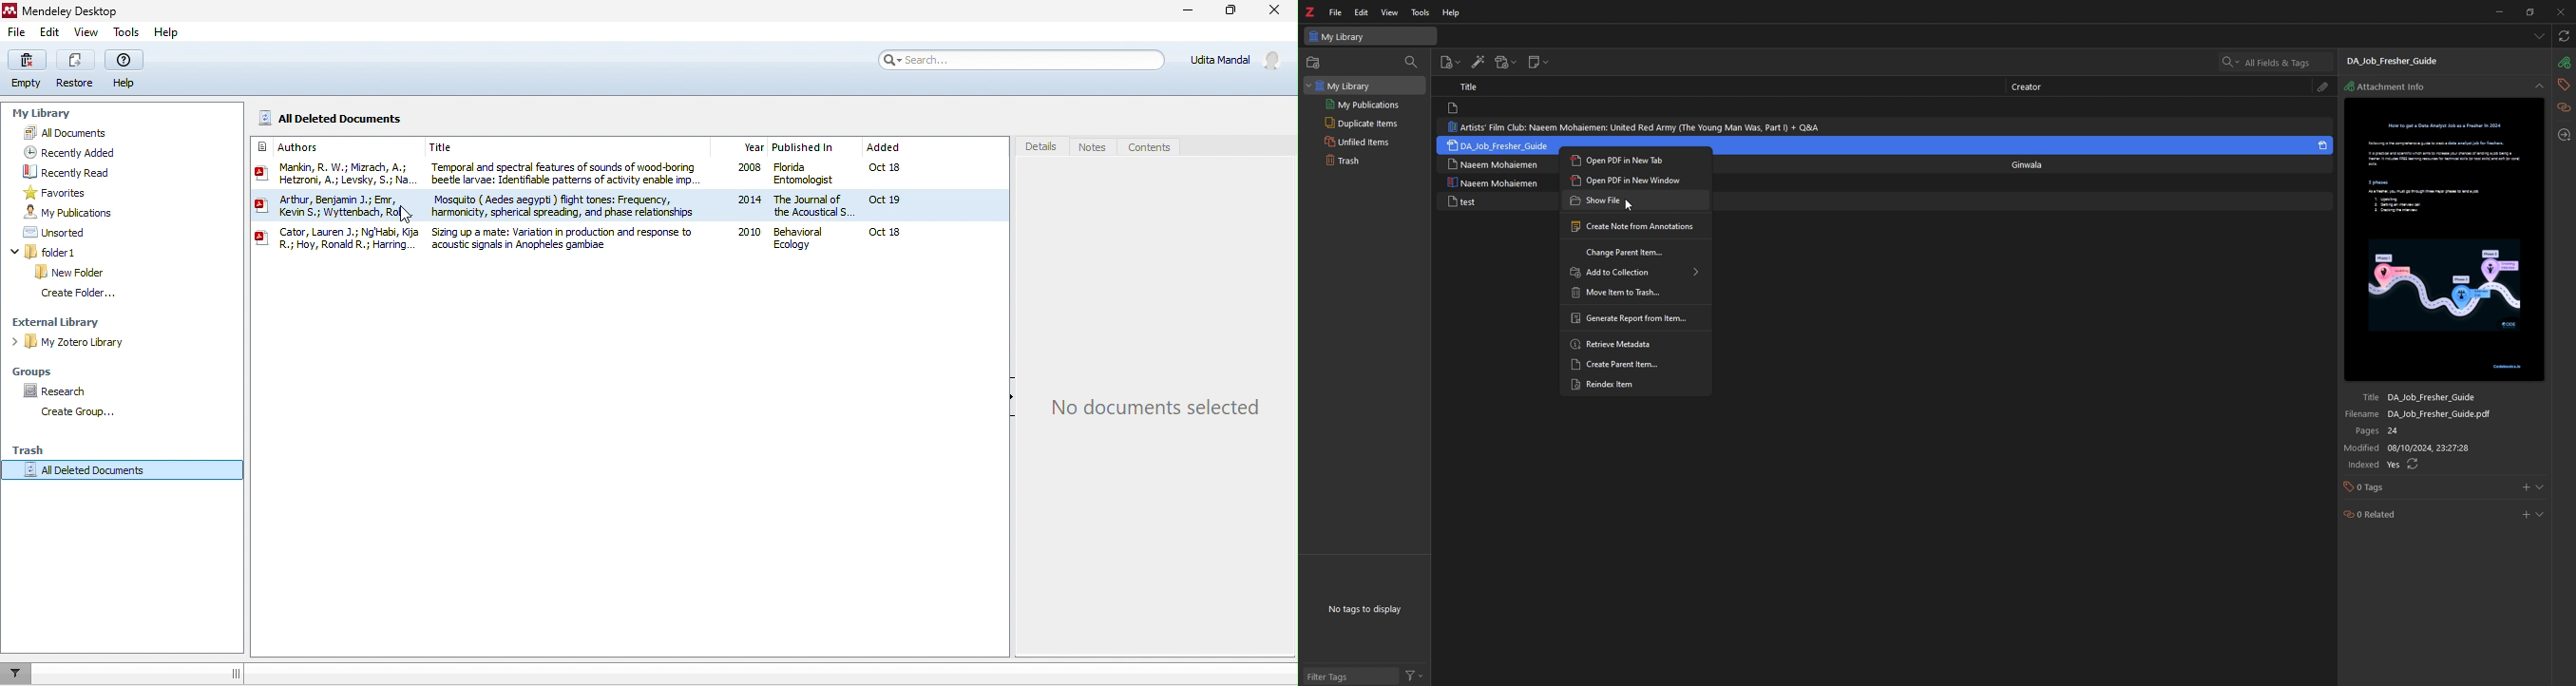  Describe the element at coordinates (1635, 252) in the screenshot. I see `change parent item` at that location.